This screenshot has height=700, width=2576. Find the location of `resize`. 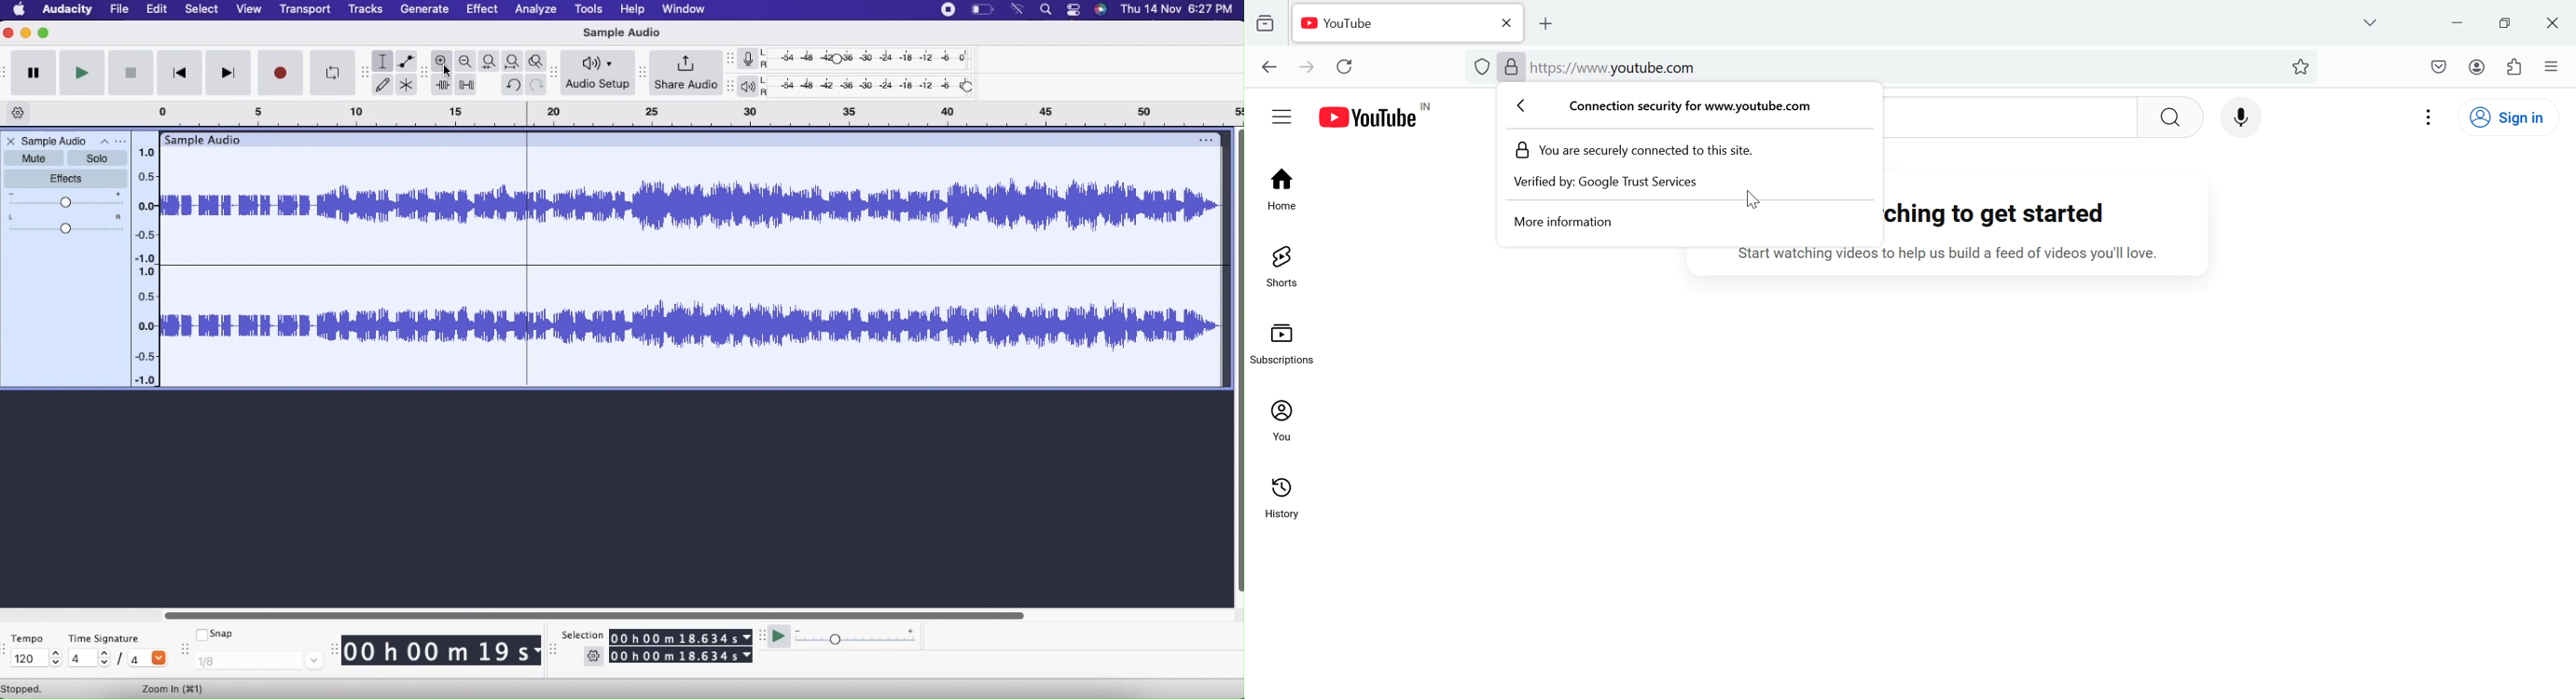

resize is located at coordinates (556, 73).